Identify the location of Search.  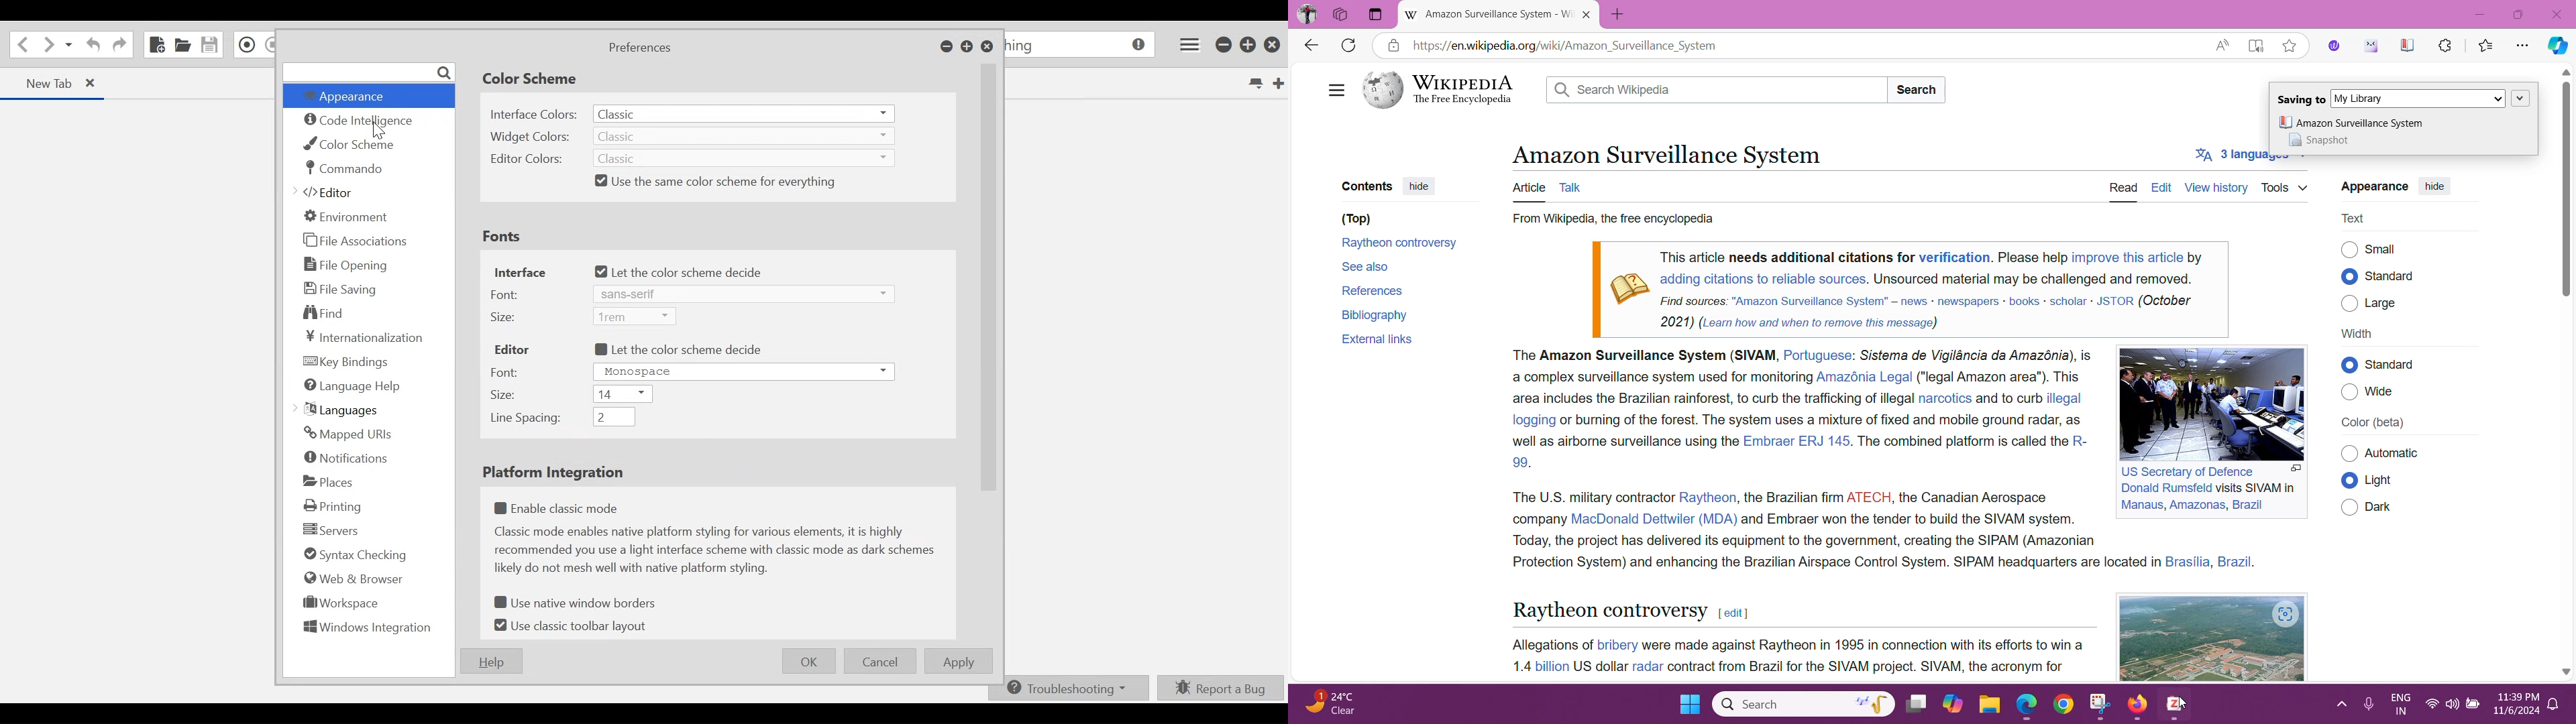
(1919, 90).